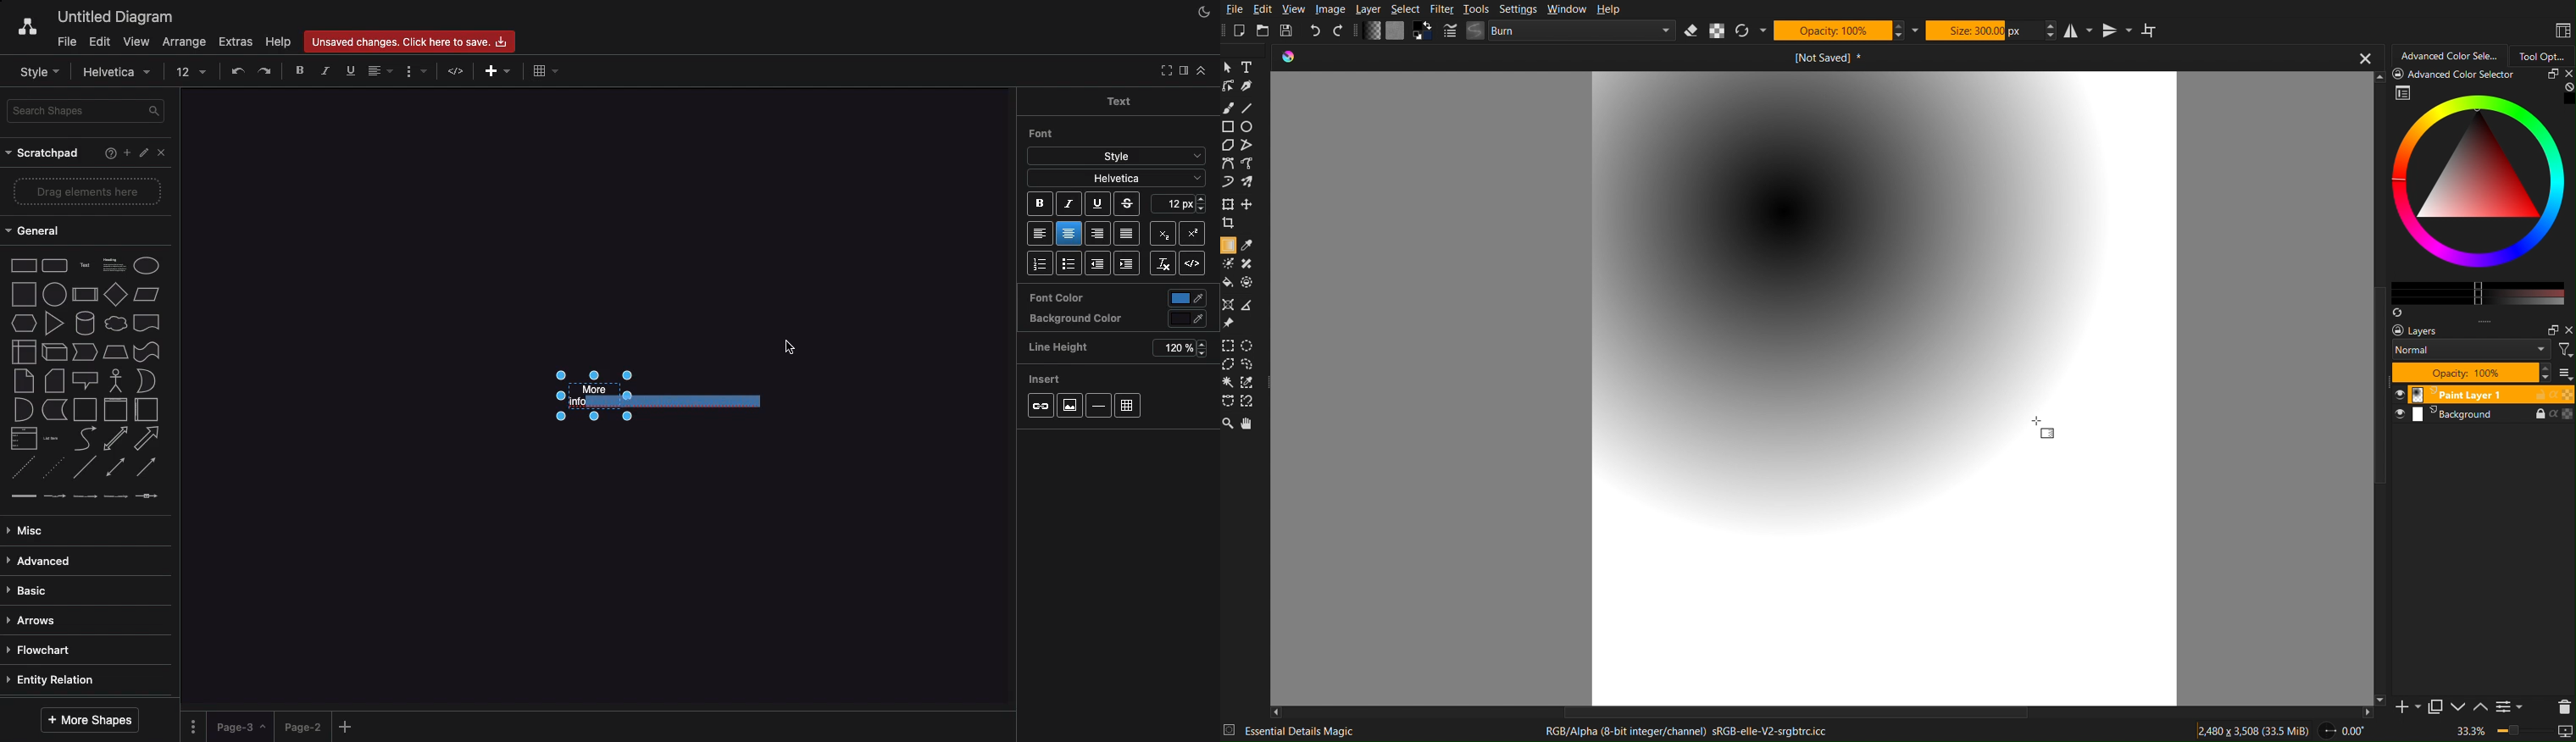  Describe the element at coordinates (237, 70) in the screenshot. I see `Undo` at that location.